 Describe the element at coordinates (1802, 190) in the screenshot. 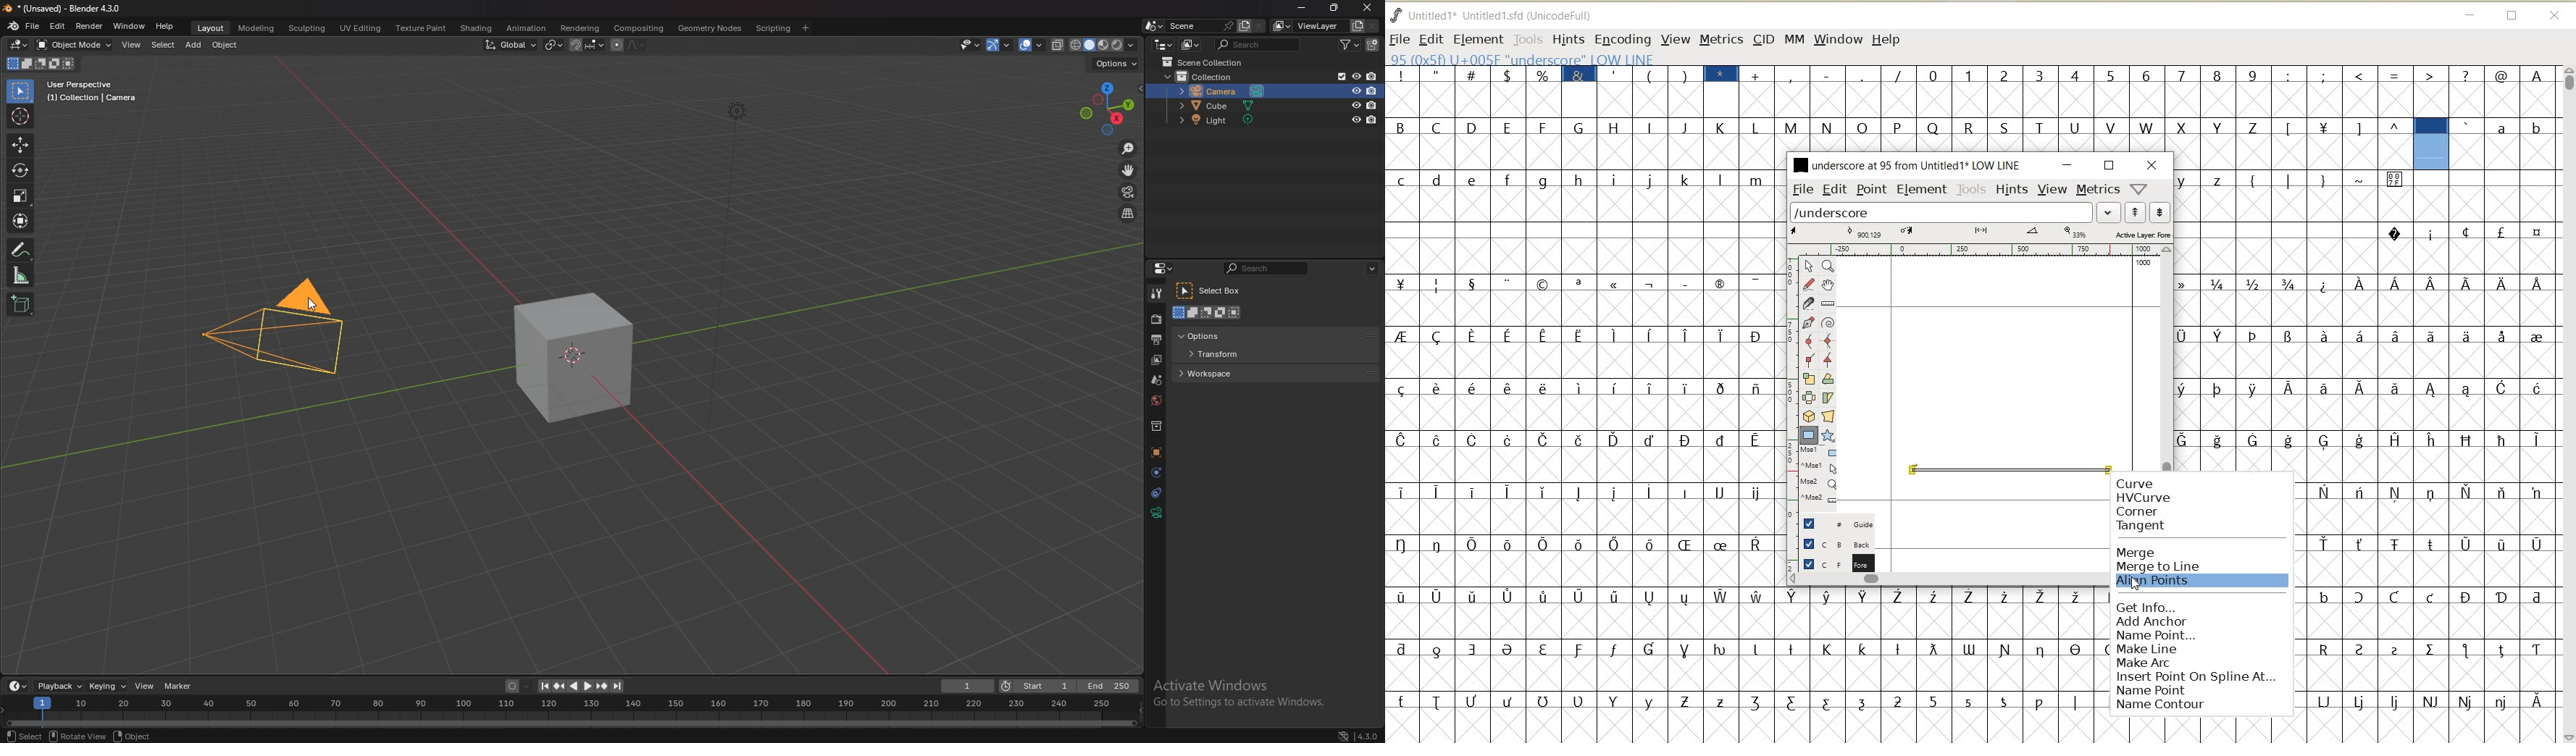

I see `FILE` at that location.